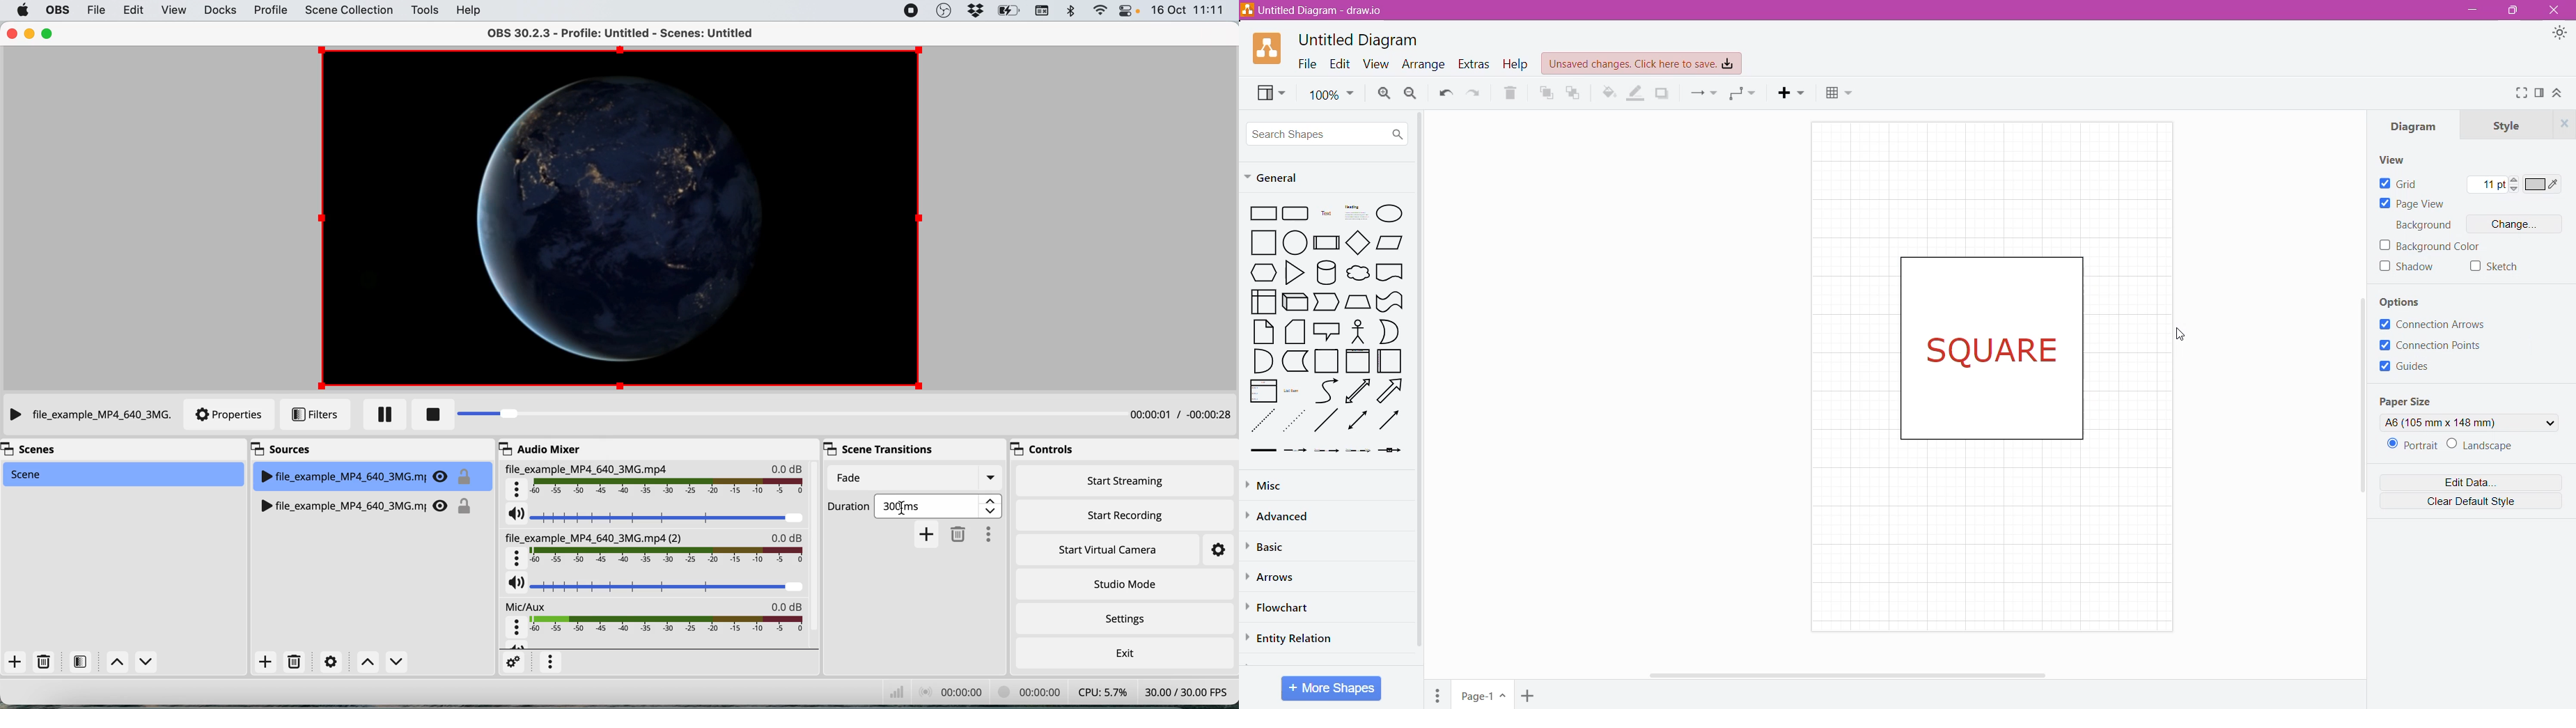 The width and height of the screenshot is (2576, 728). What do you see at coordinates (1259, 451) in the screenshot?
I see `Thick Arrow` at bounding box center [1259, 451].